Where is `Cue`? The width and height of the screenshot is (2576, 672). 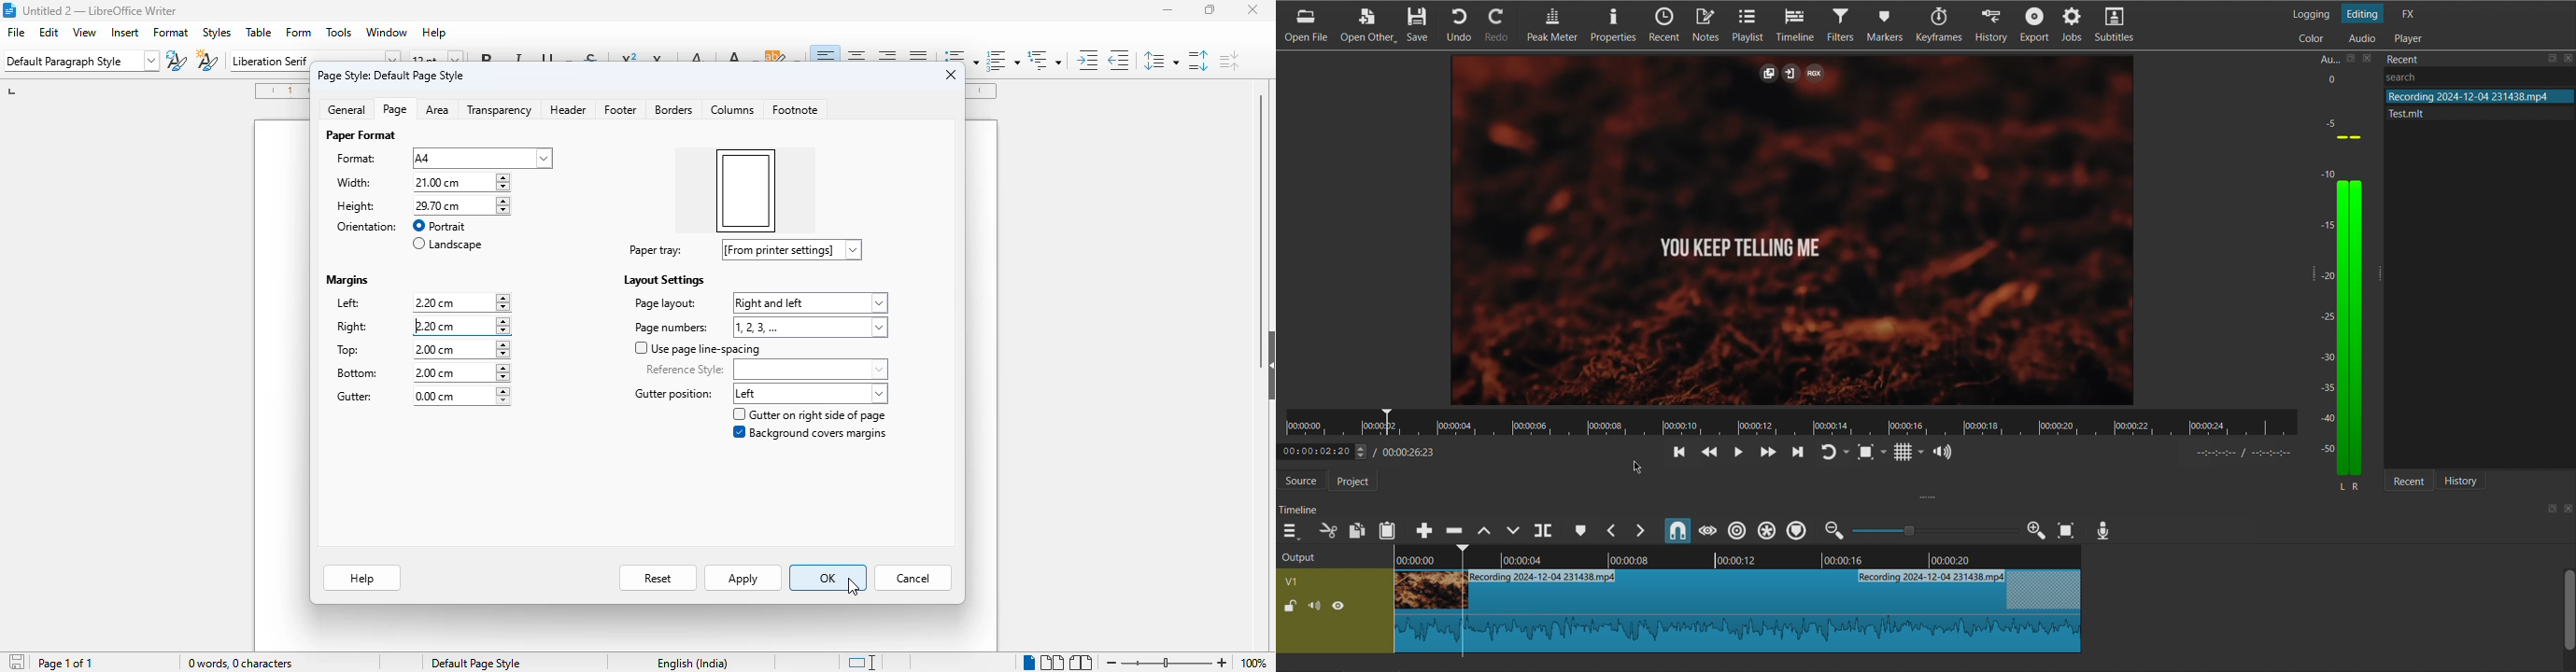 Cue is located at coordinates (1580, 529).